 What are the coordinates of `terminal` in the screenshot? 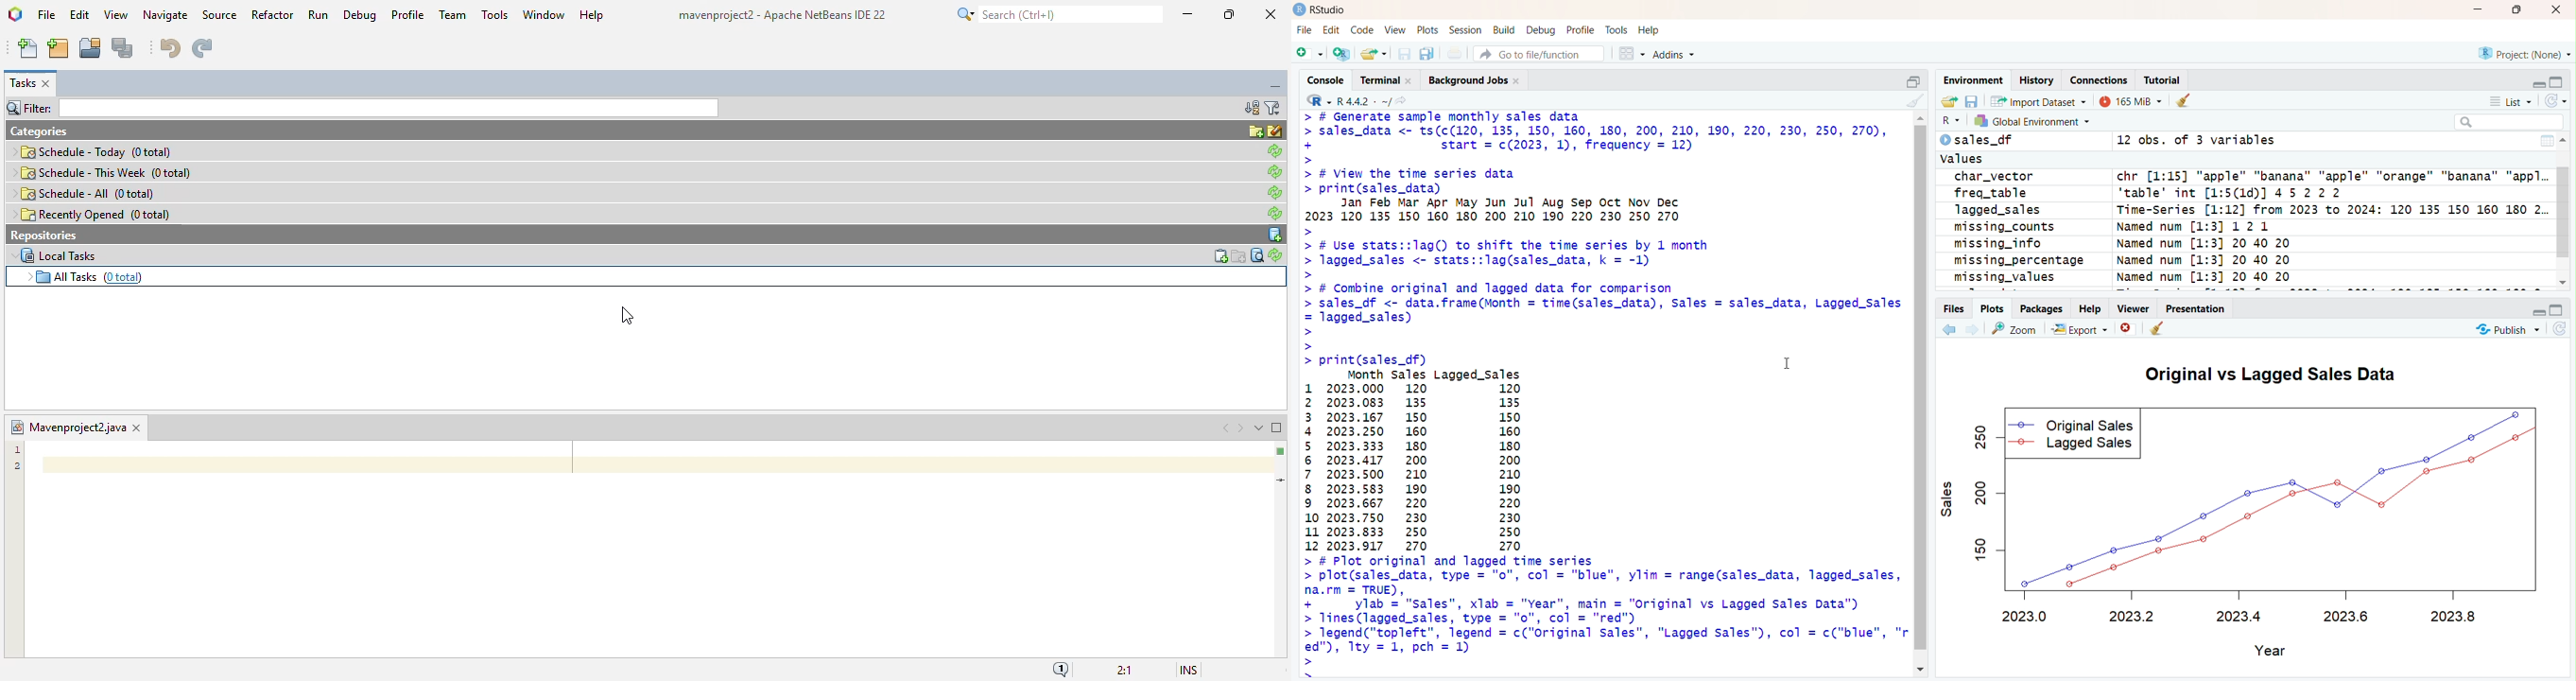 It's located at (1384, 80).